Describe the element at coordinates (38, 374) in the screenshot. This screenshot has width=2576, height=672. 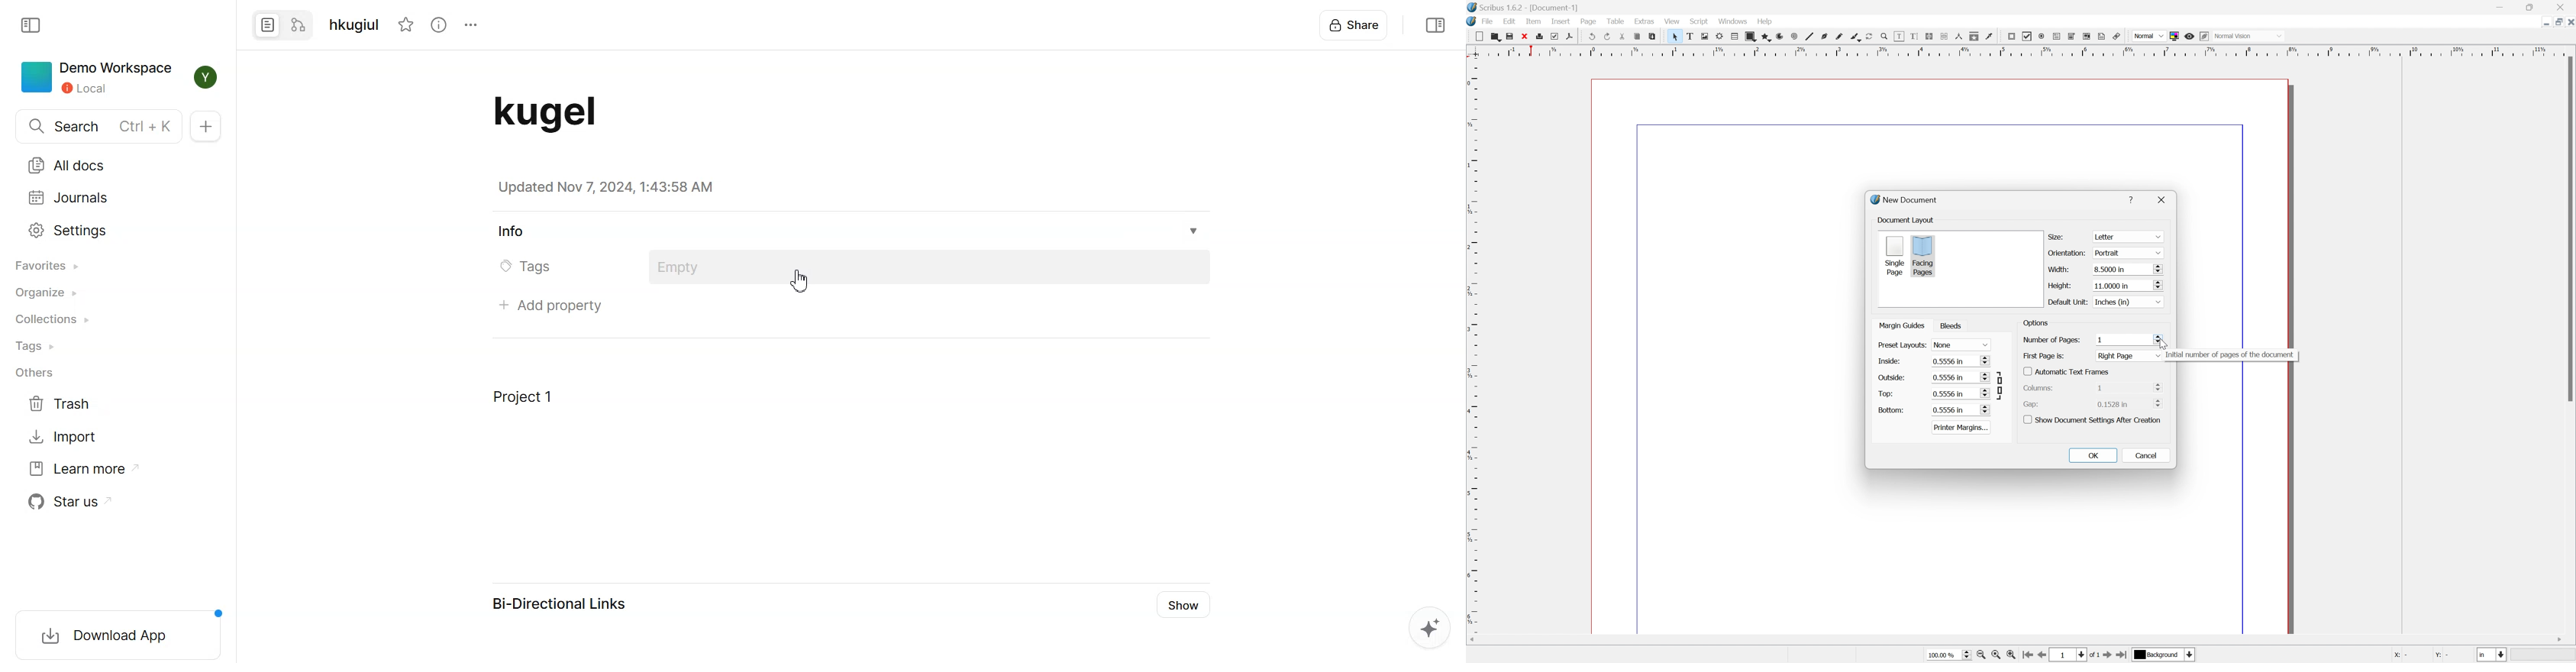
I see `Others` at that location.